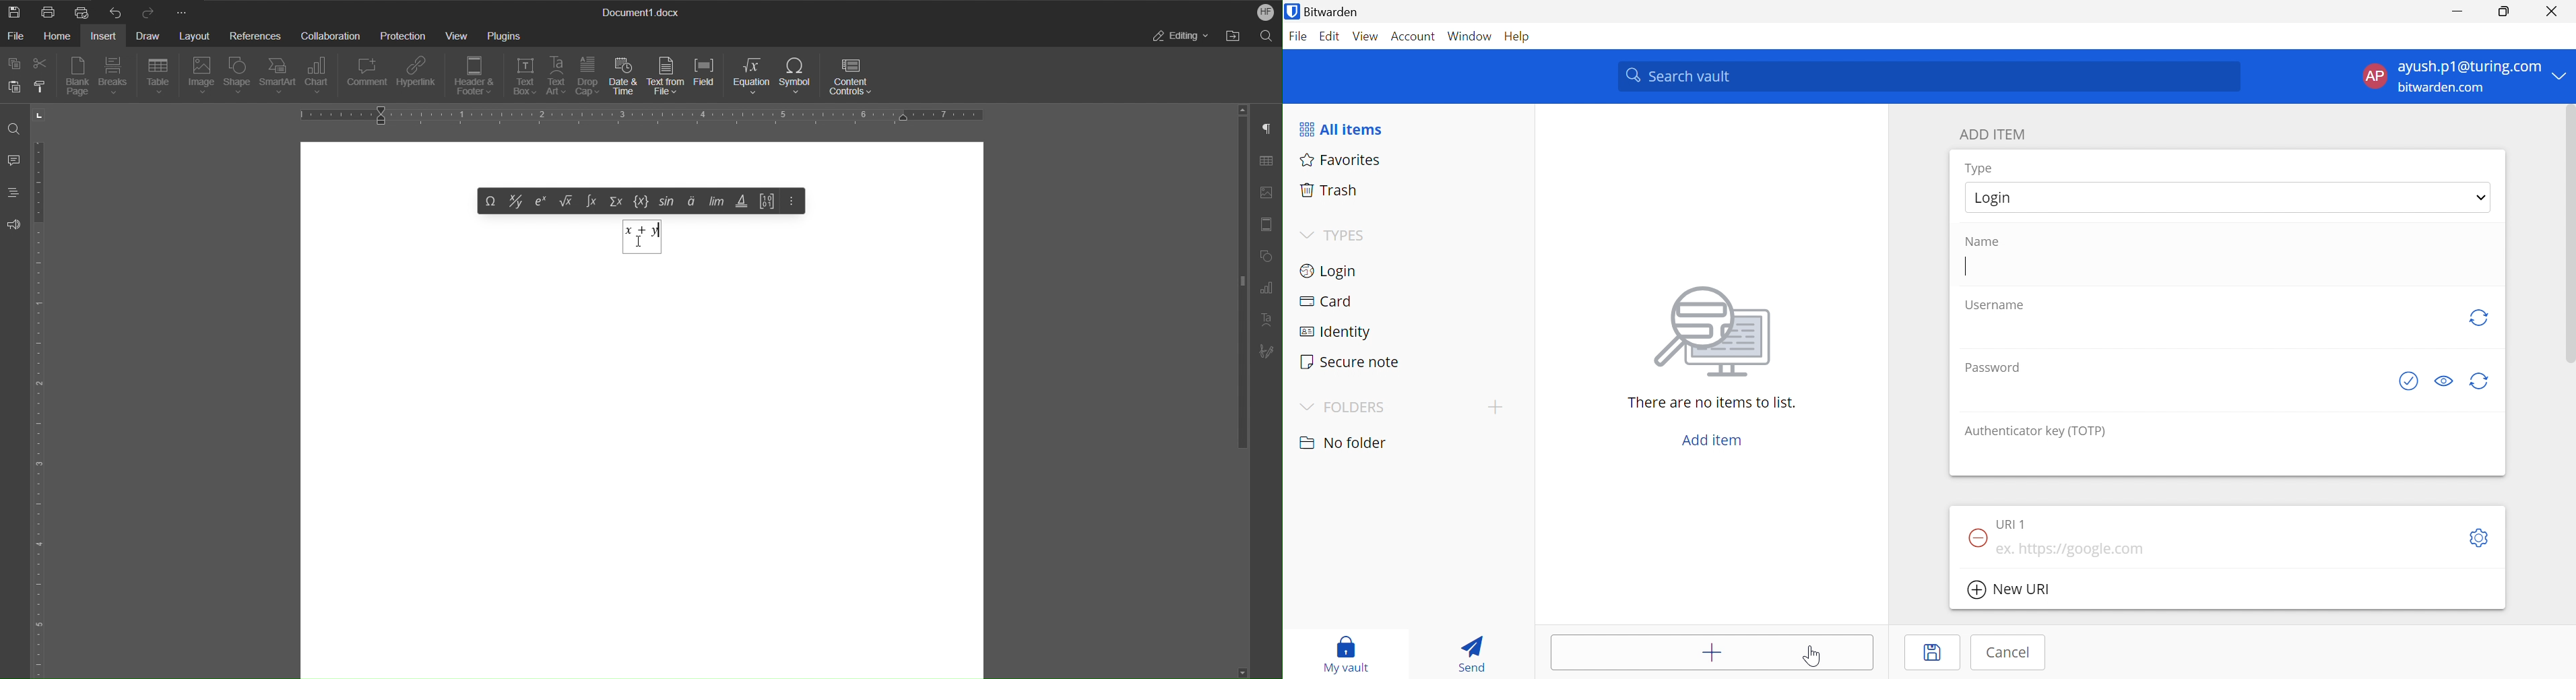 This screenshot has width=2576, height=700. I want to click on Regenerate username, so click(2478, 317).